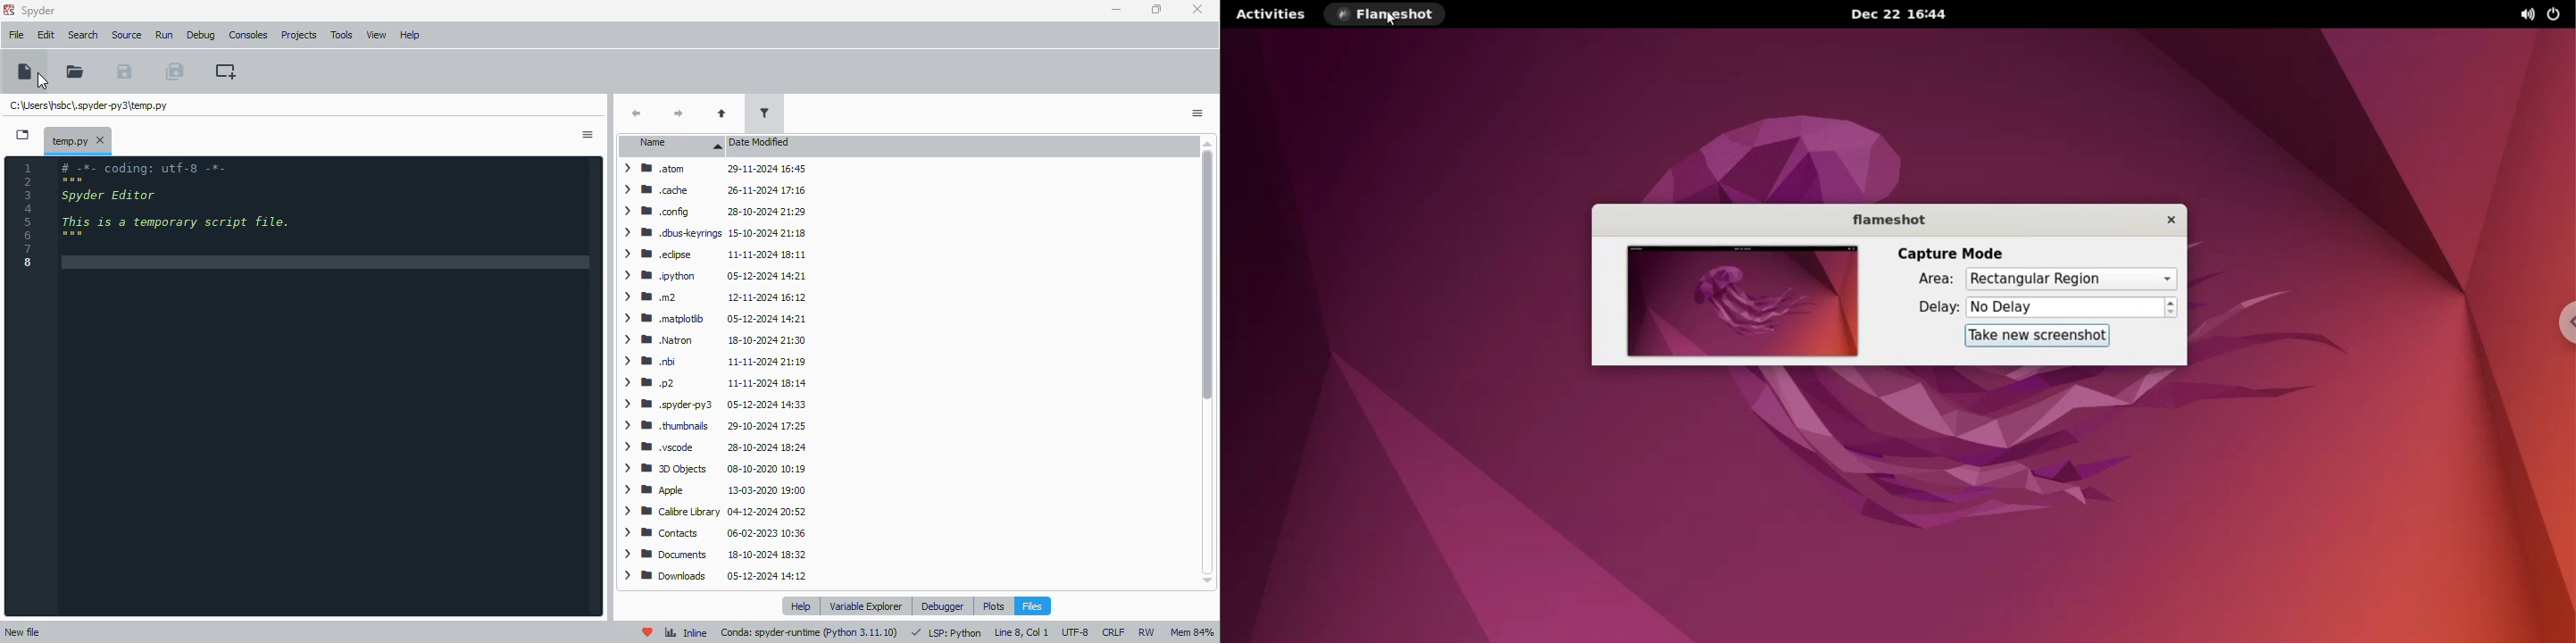  Describe the element at coordinates (1387, 14) in the screenshot. I see `flameshot options` at that location.